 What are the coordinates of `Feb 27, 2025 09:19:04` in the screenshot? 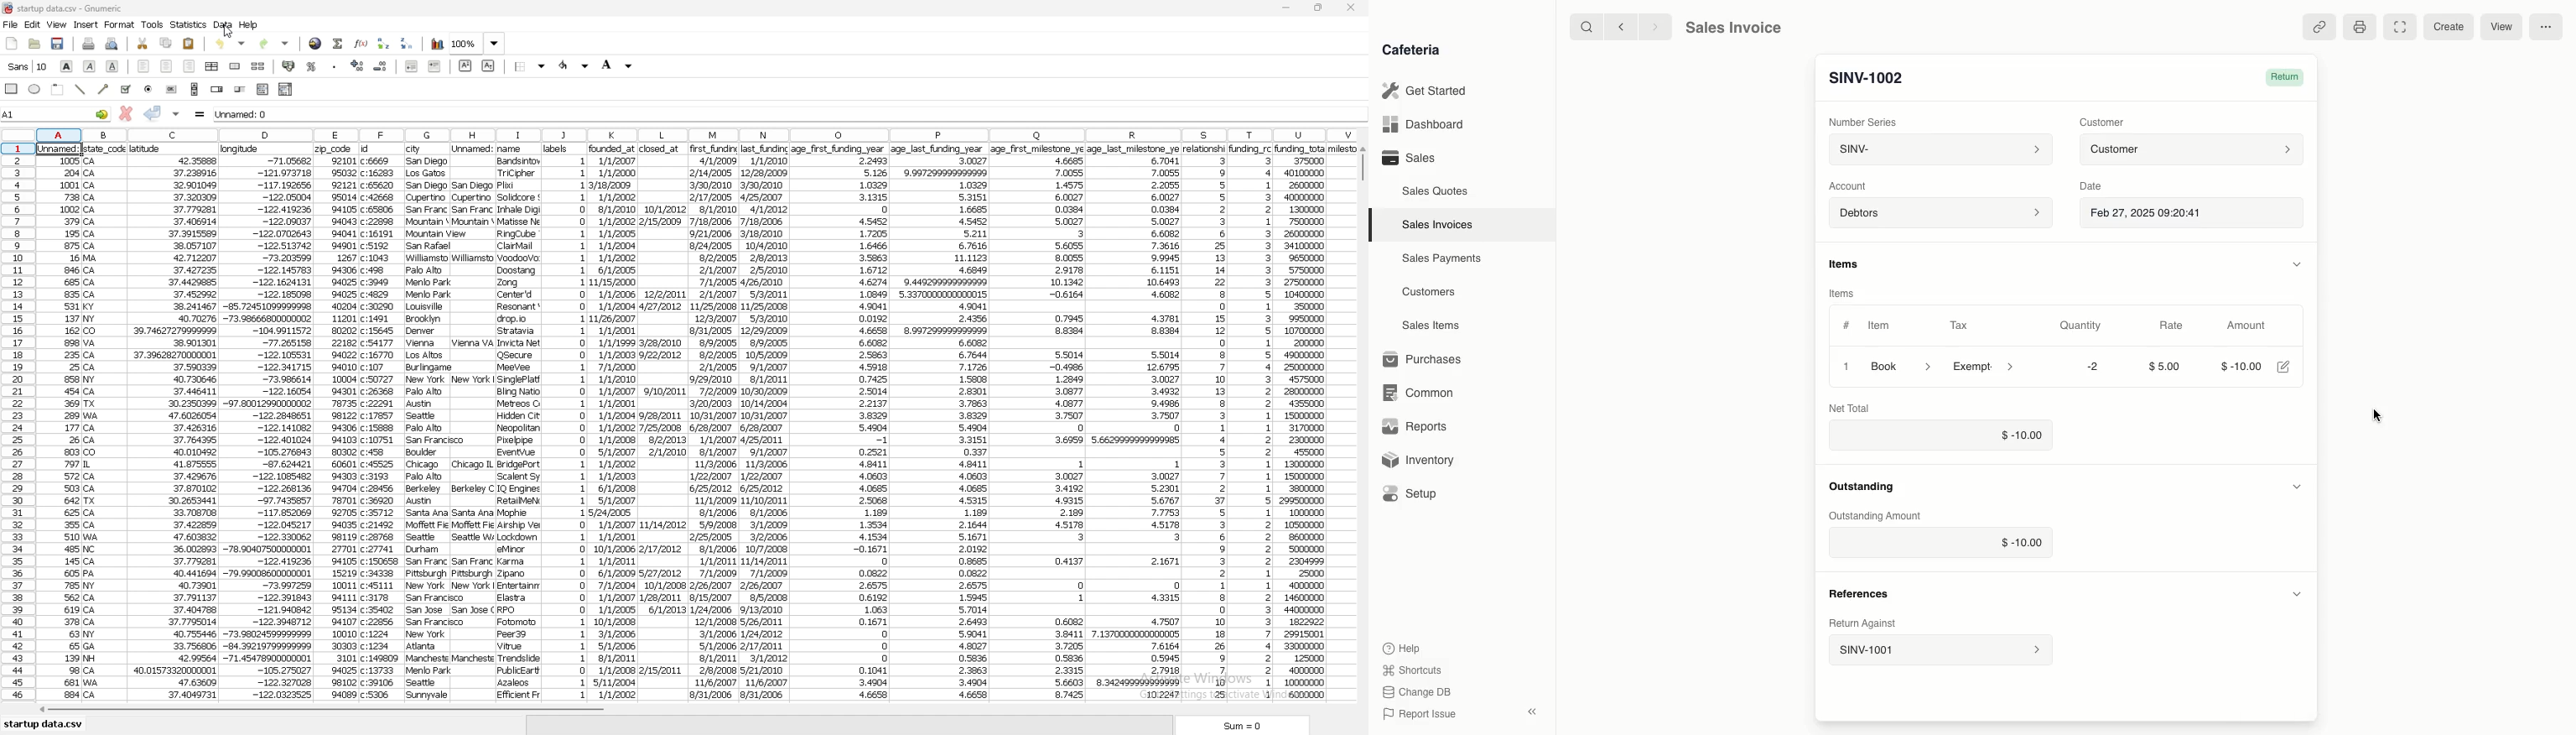 It's located at (2193, 214).